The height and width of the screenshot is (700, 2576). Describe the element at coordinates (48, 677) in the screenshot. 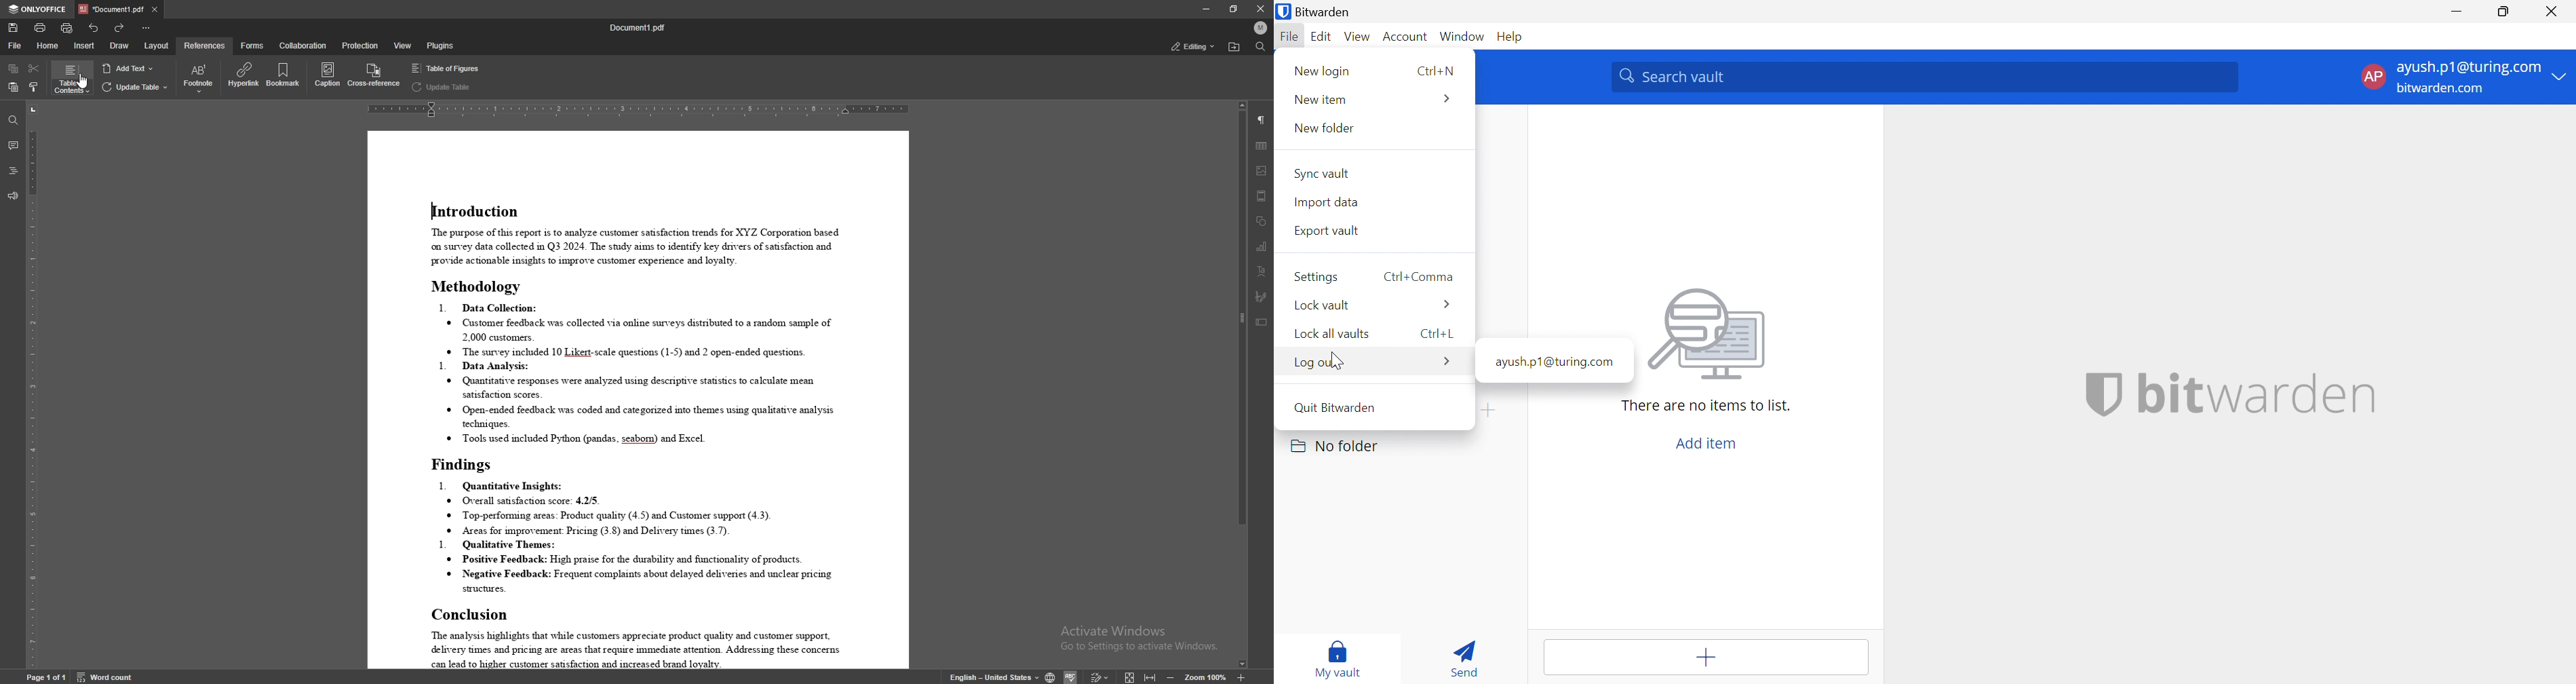

I see `Page 1 0f 1` at that location.